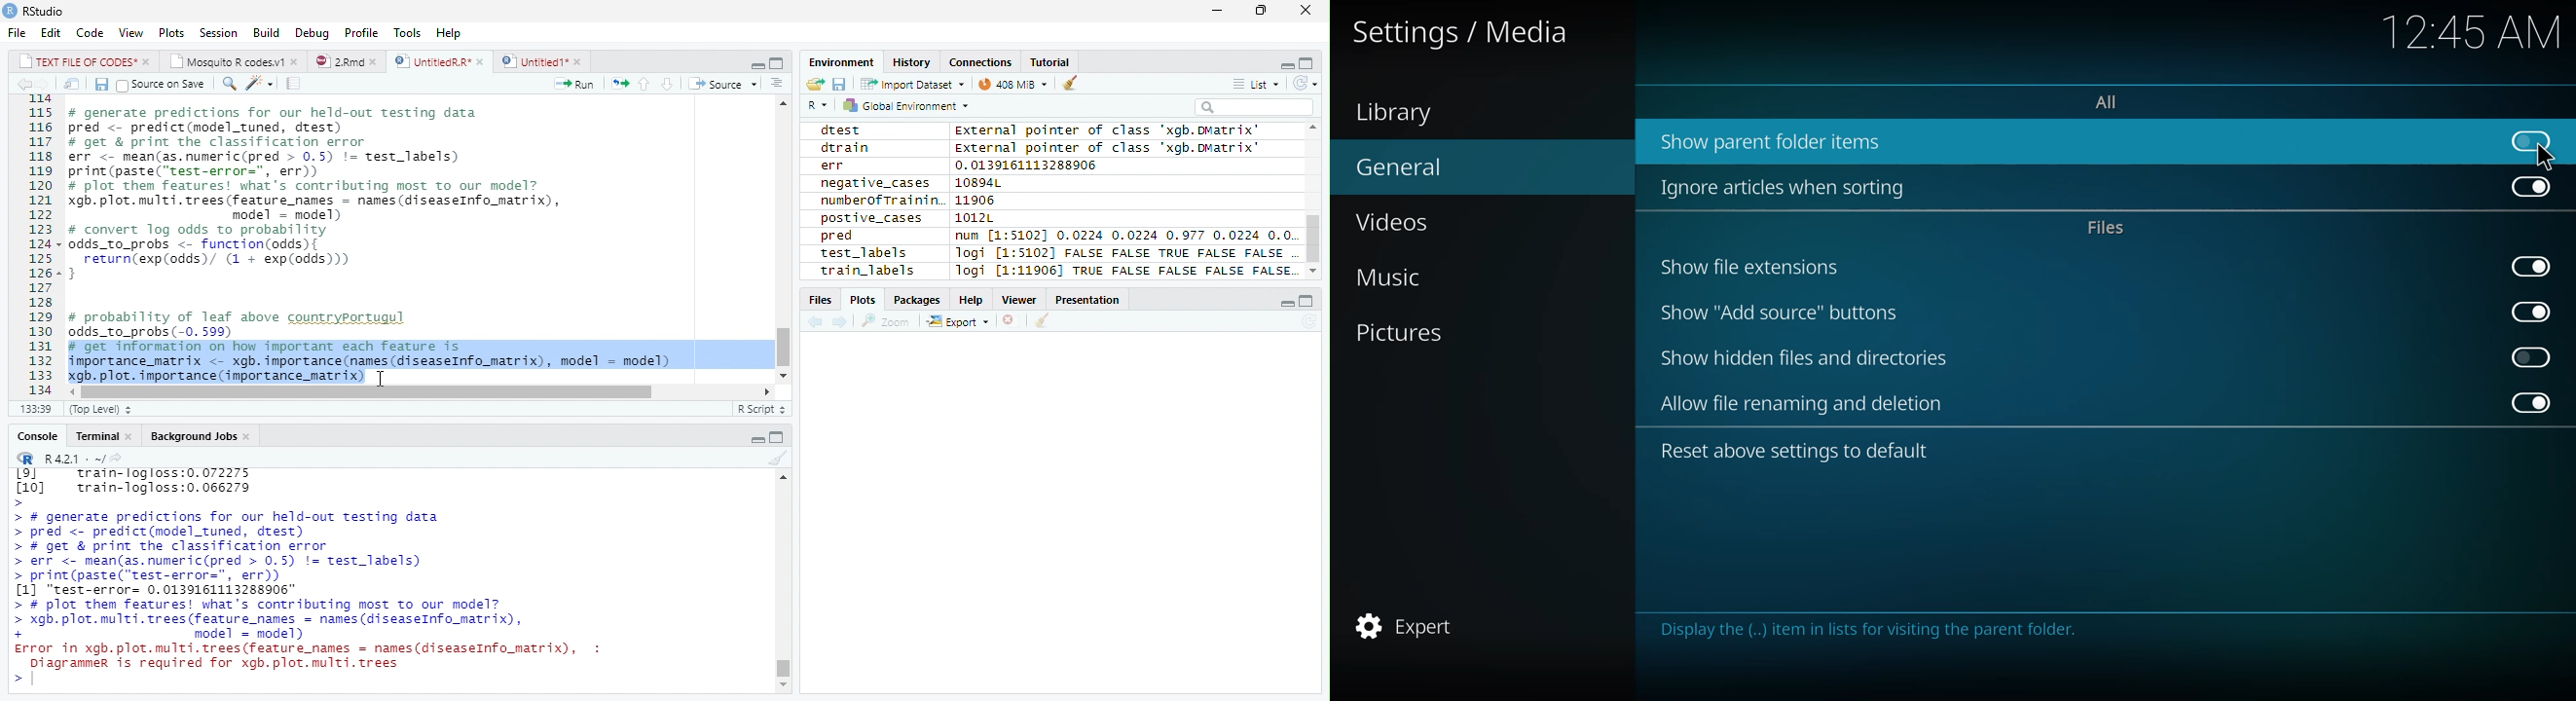  I want to click on allow file renaming and deletion, so click(1806, 404).